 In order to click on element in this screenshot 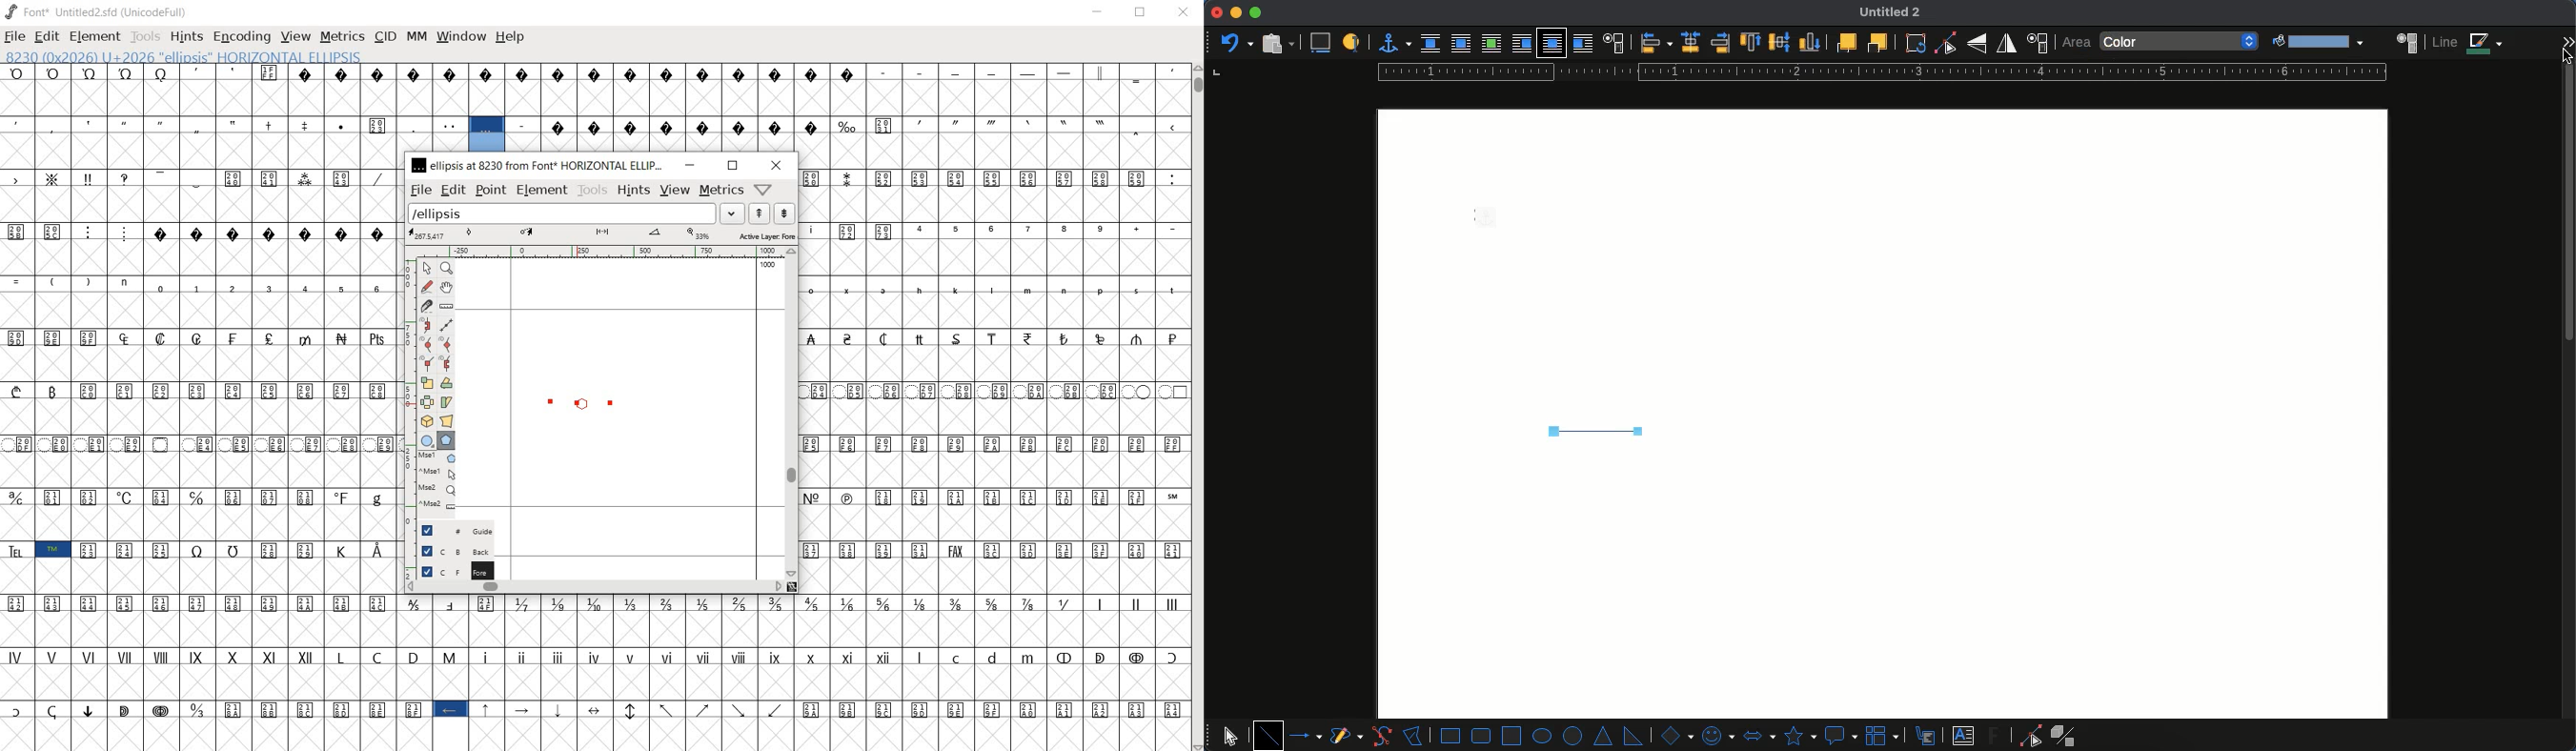, I will do `click(541, 190)`.